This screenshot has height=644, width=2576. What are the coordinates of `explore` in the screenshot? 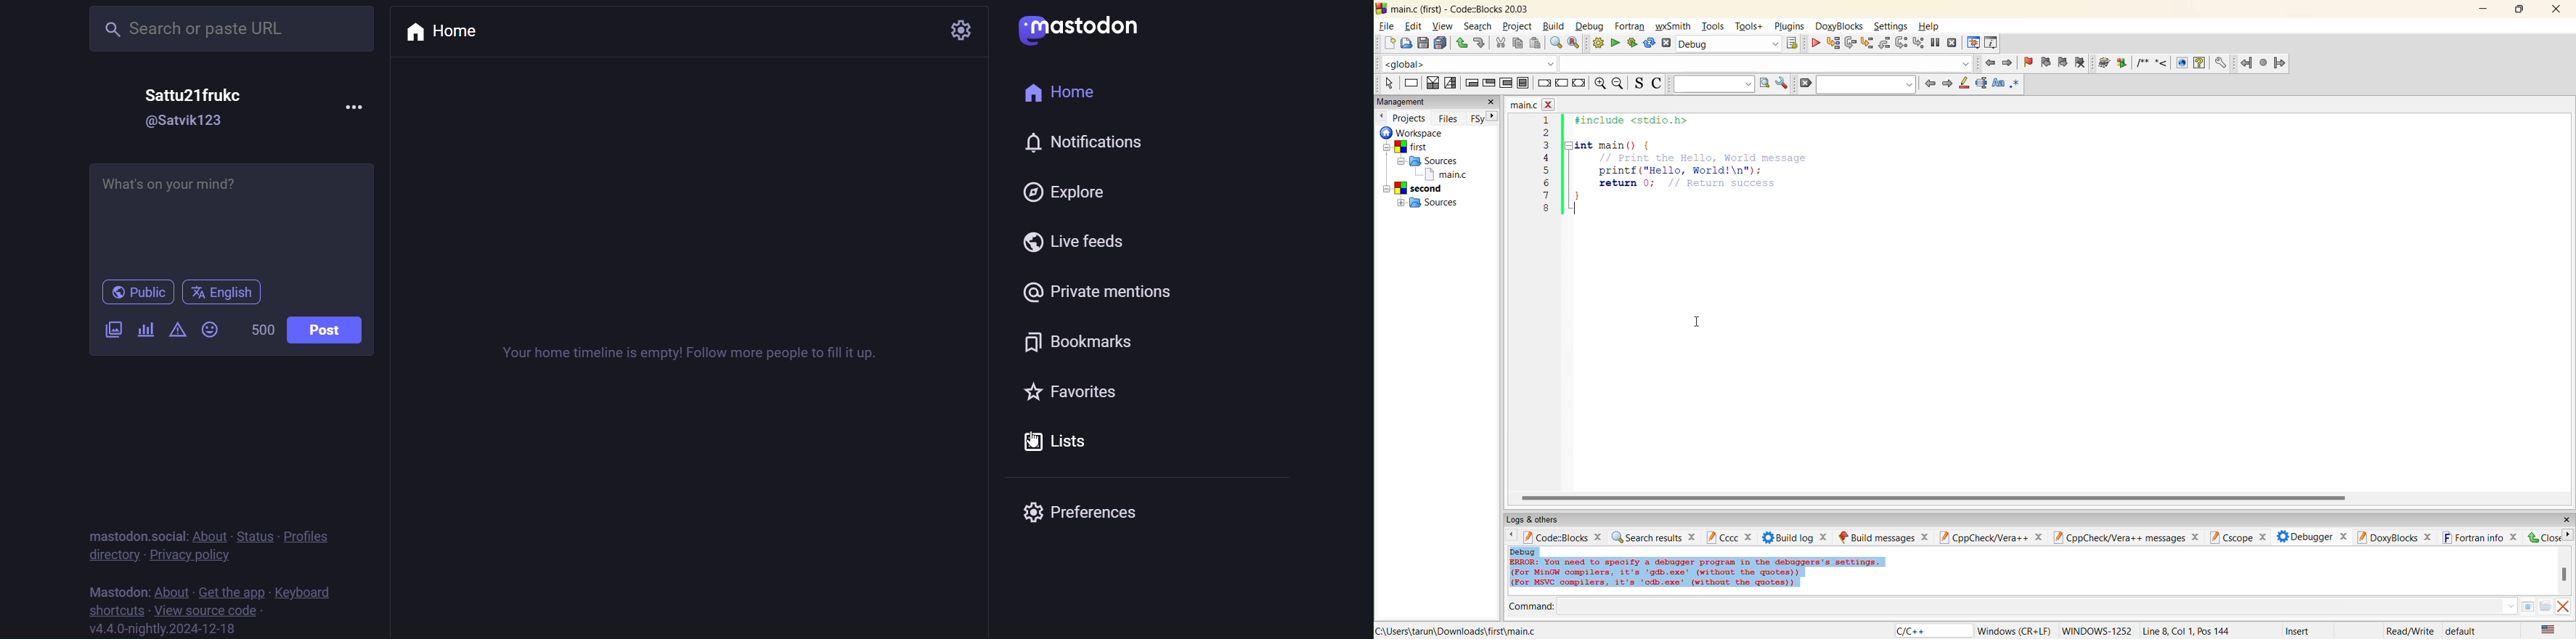 It's located at (1064, 190).